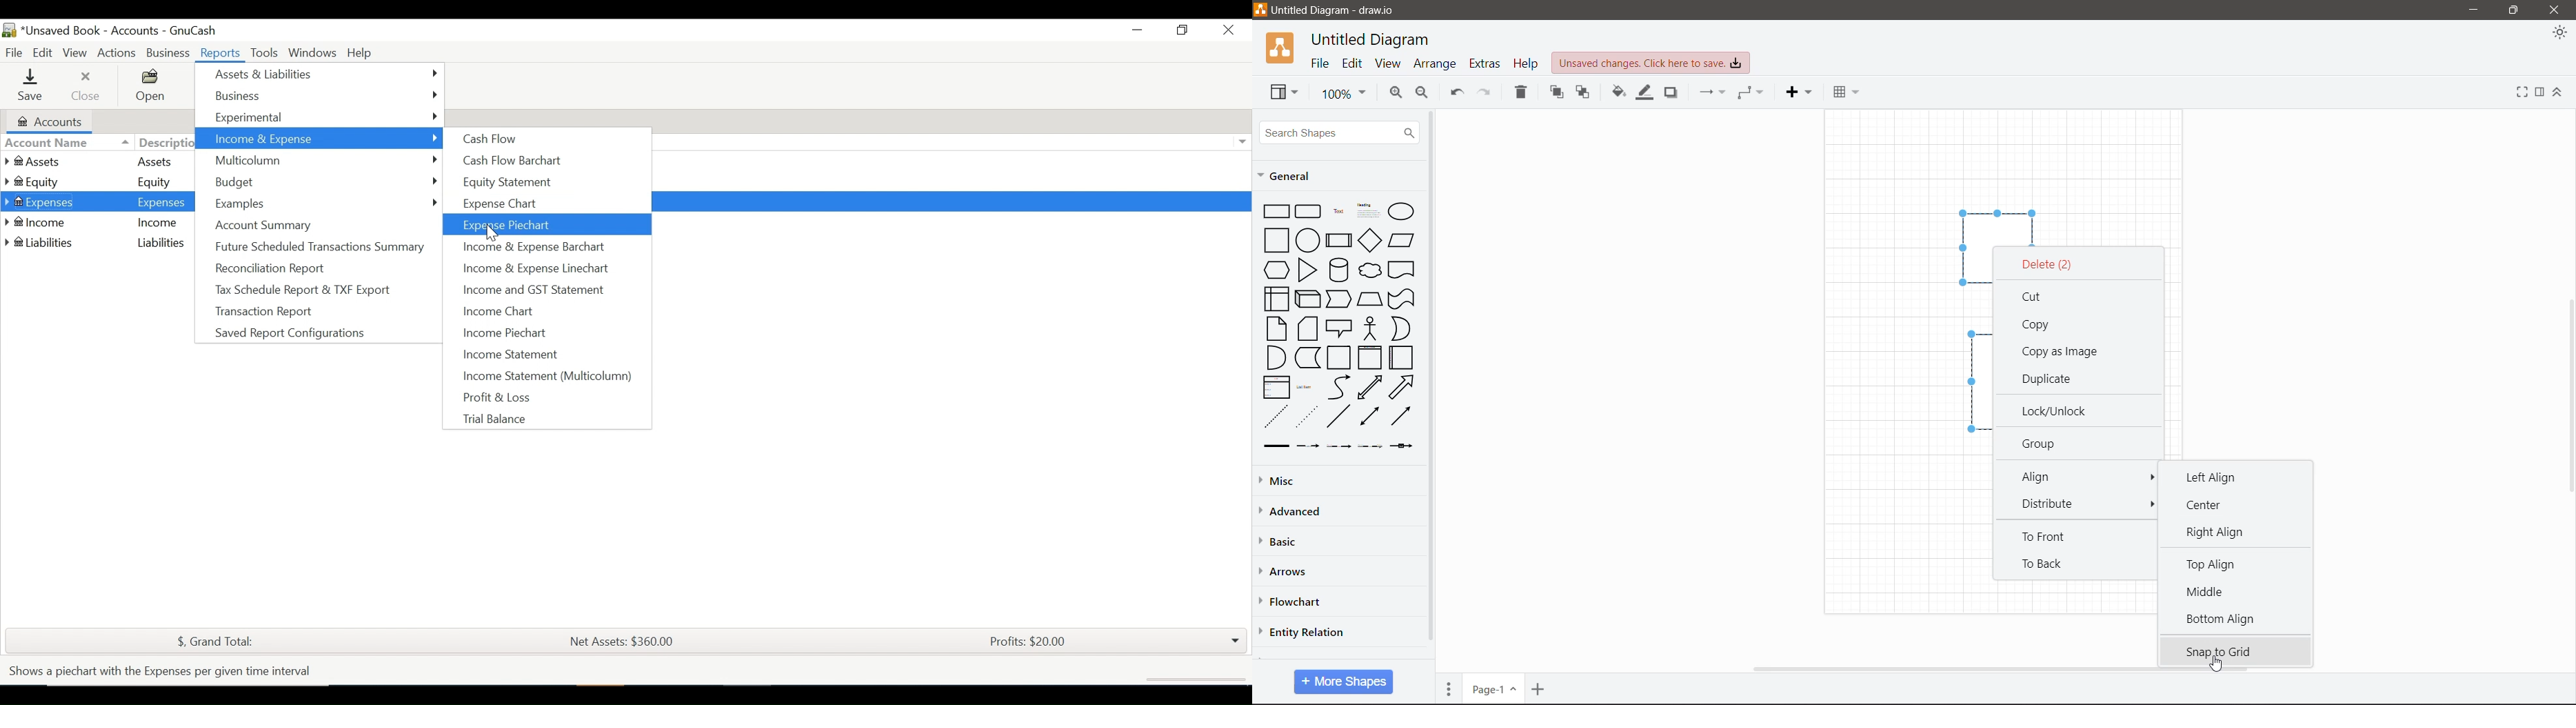 This screenshot has height=728, width=2576. Describe the element at coordinates (1320, 63) in the screenshot. I see `File` at that location.